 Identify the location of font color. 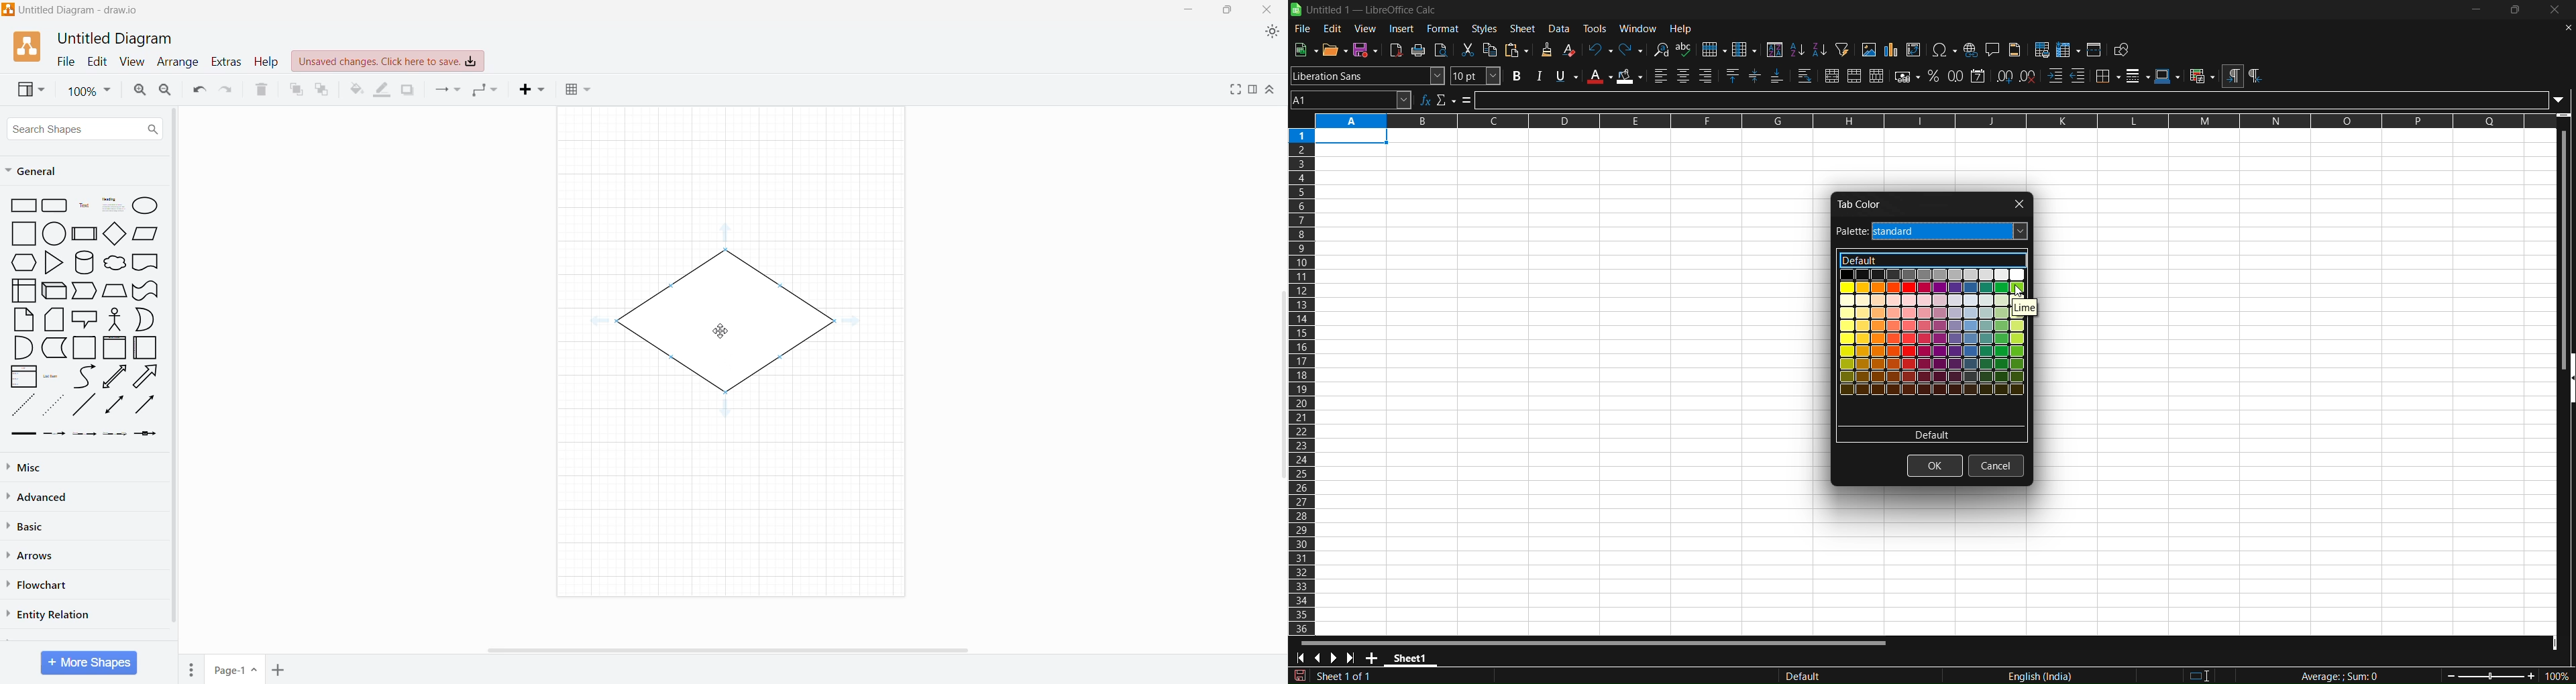
(1599, 76).